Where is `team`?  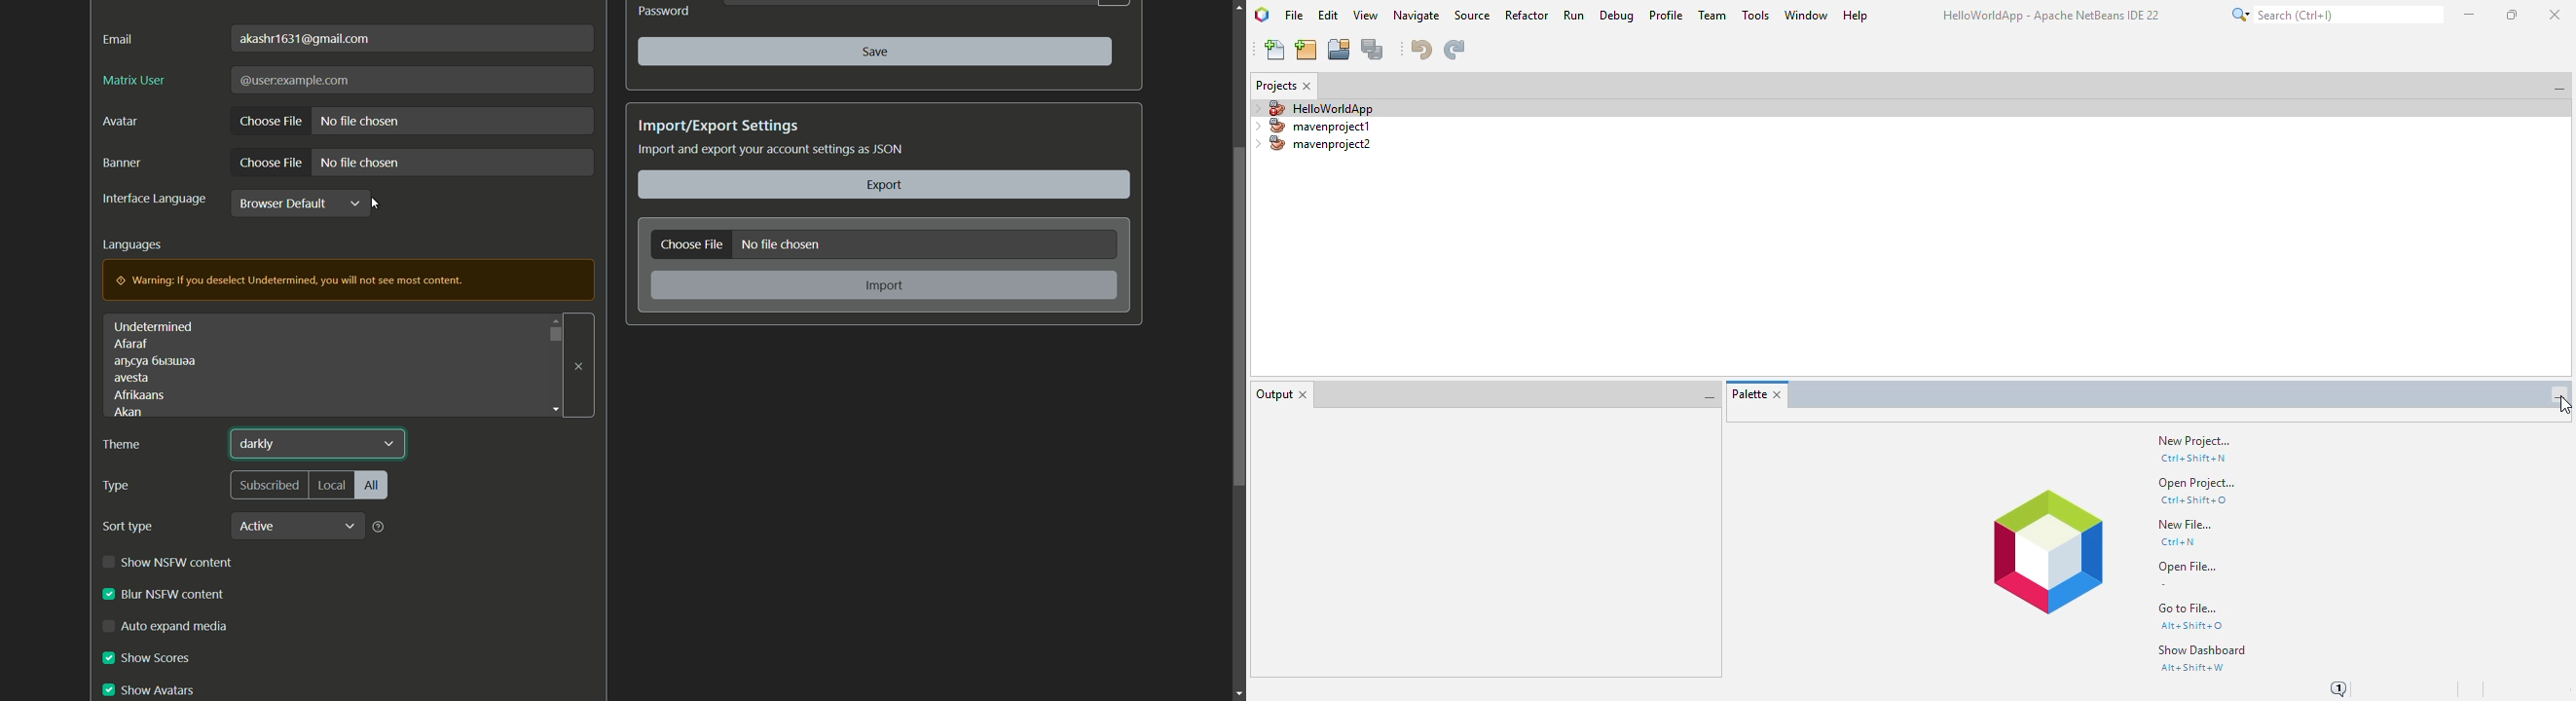 team is located at coordinates (1714, 15).